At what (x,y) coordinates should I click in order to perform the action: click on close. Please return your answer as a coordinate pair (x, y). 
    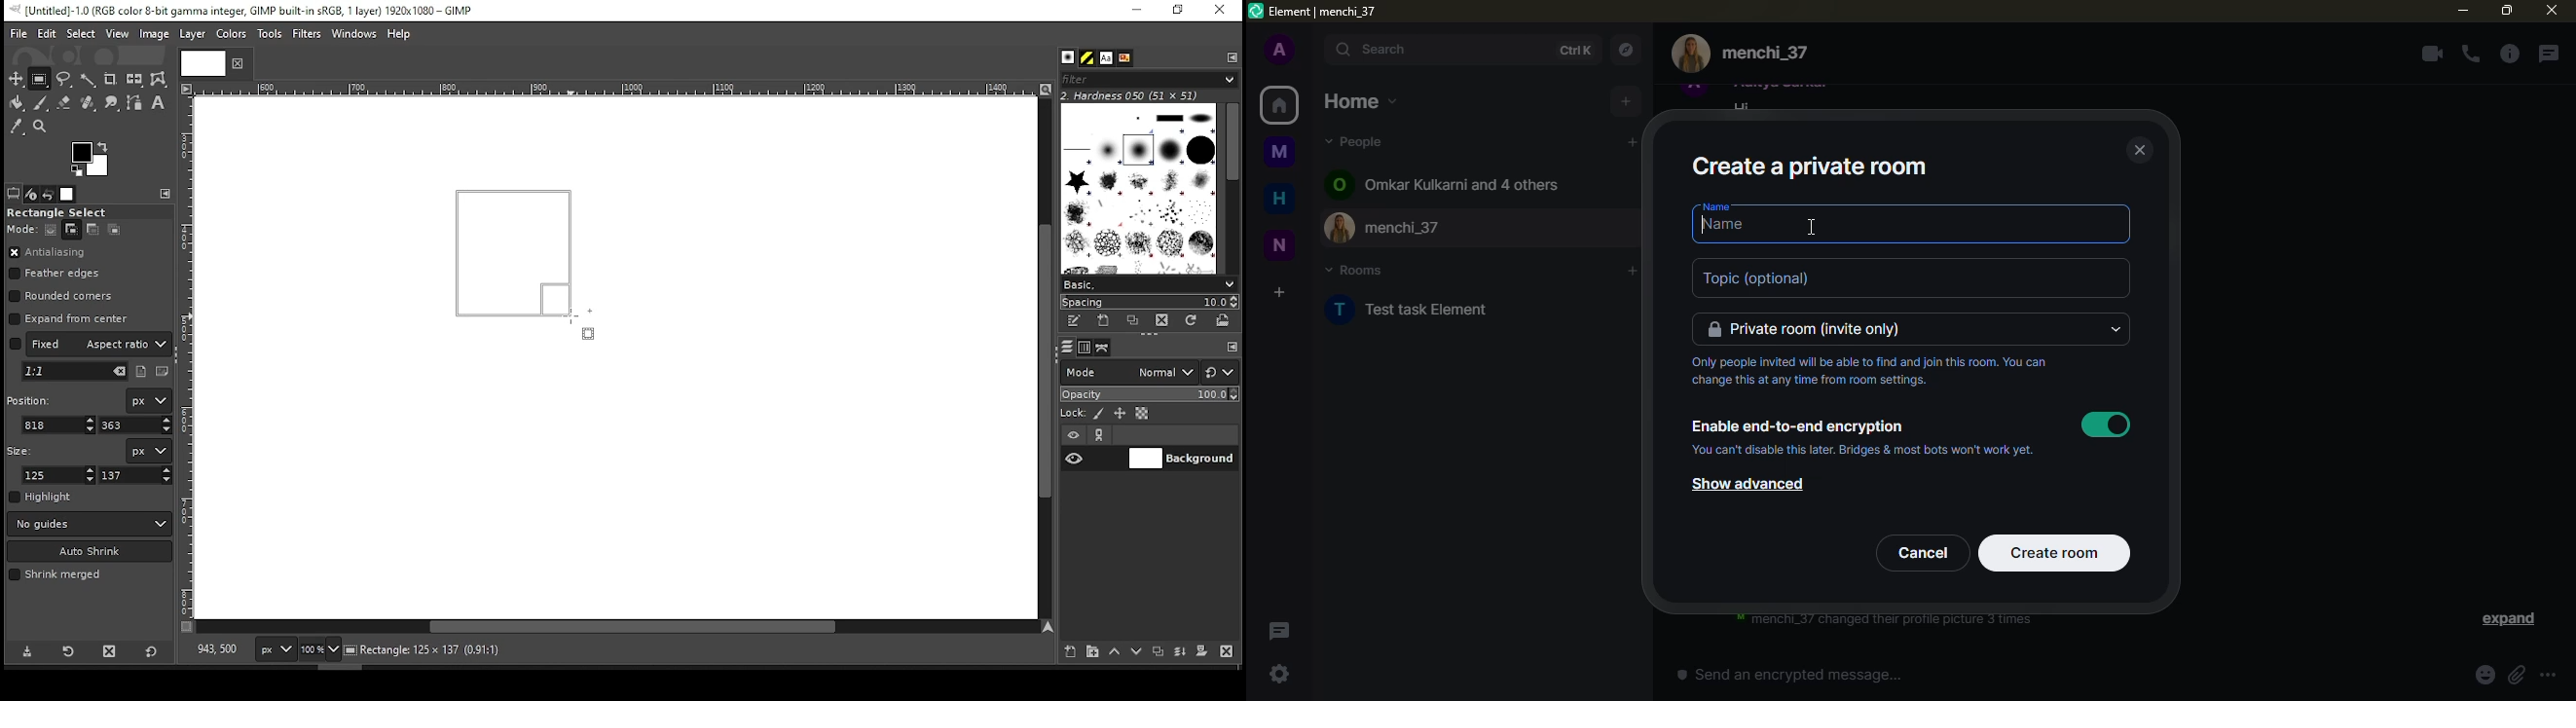
    Looking at the image, I should click on (2552, 10).